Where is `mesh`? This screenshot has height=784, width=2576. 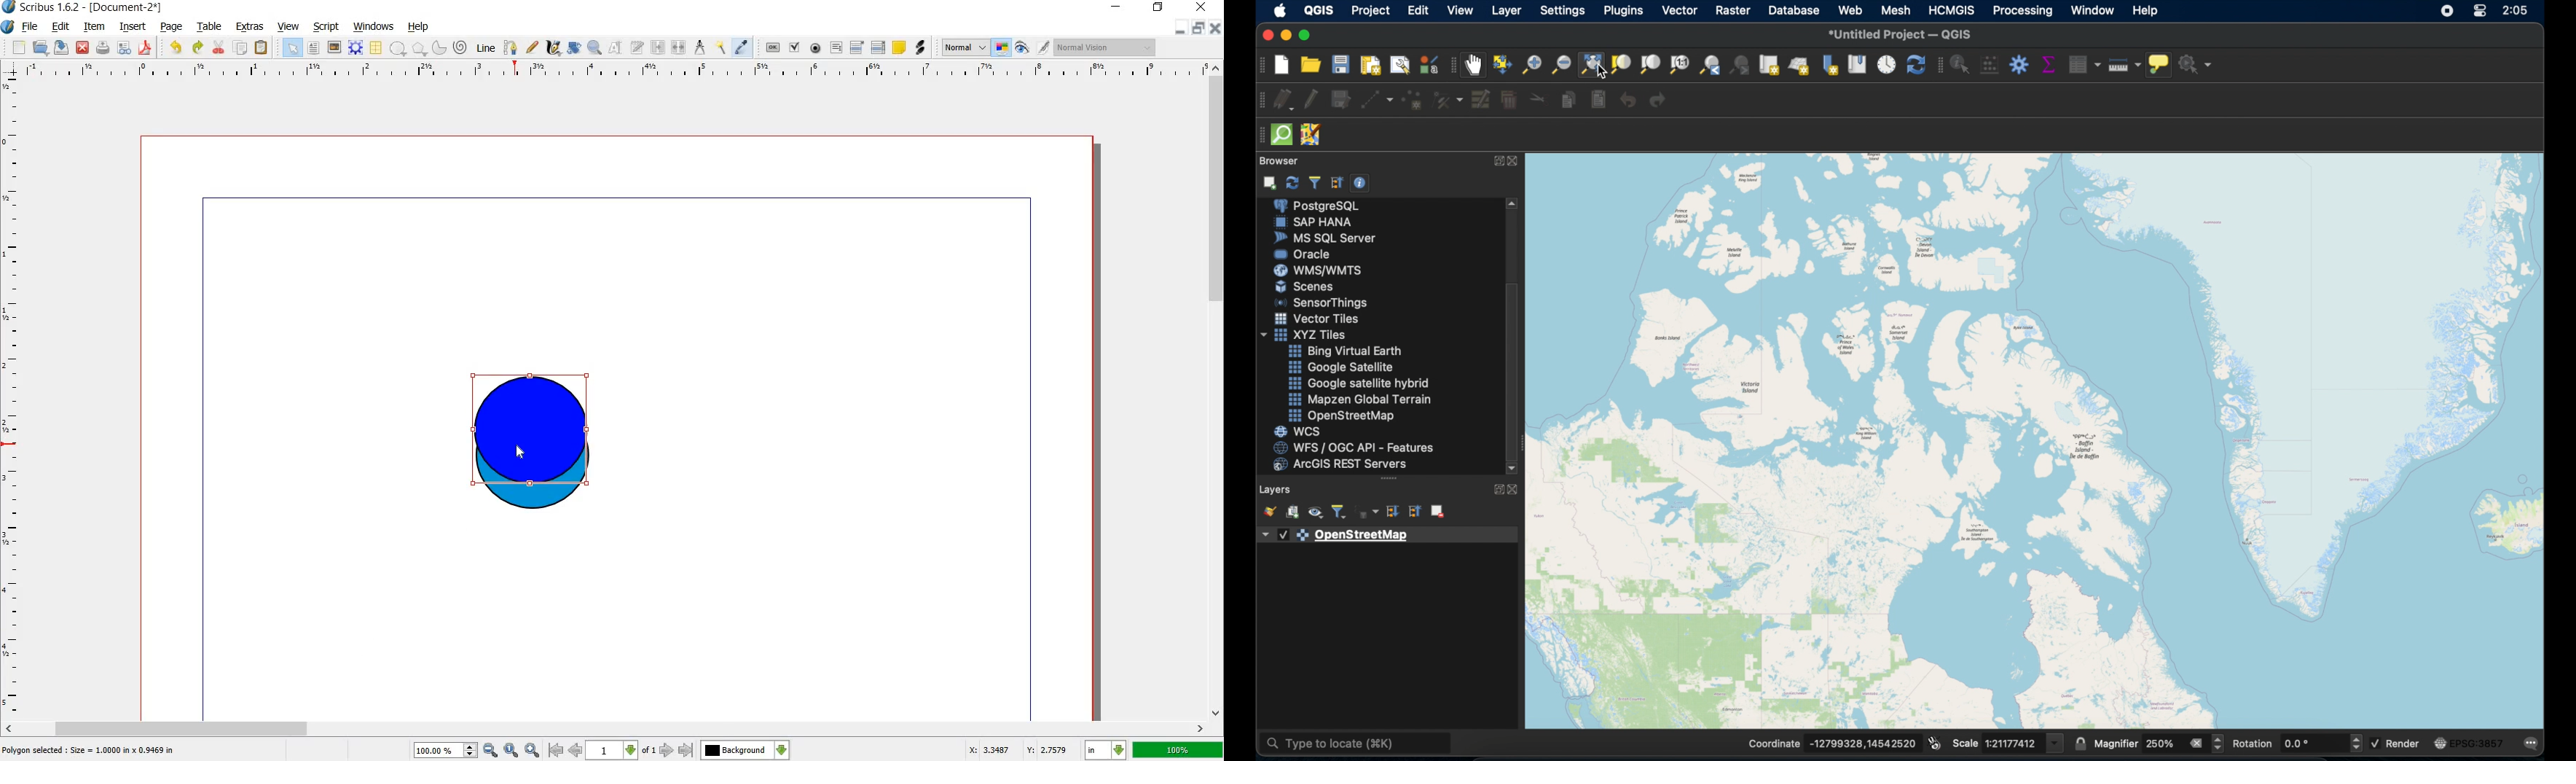 mesh is located at coordinates (1894, 10).